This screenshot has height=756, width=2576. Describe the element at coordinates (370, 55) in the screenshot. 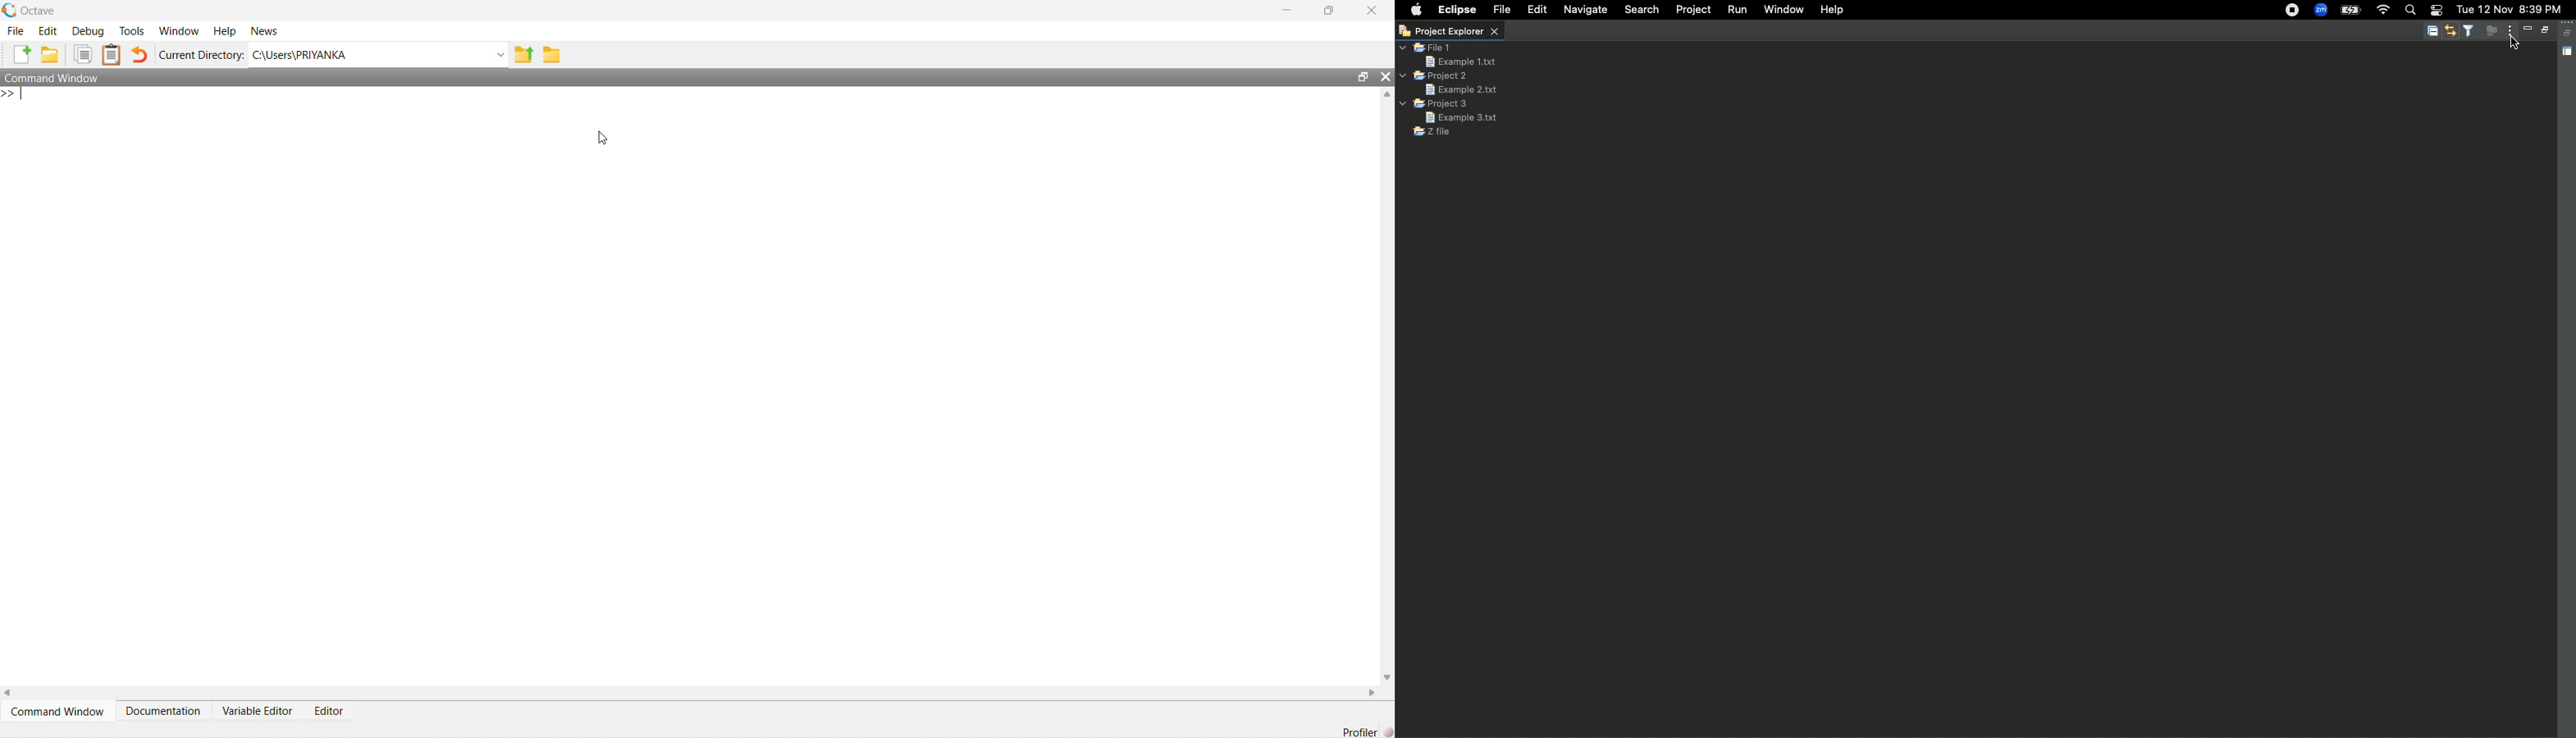

I see `C:\Users\PRIYANKA` at that location.